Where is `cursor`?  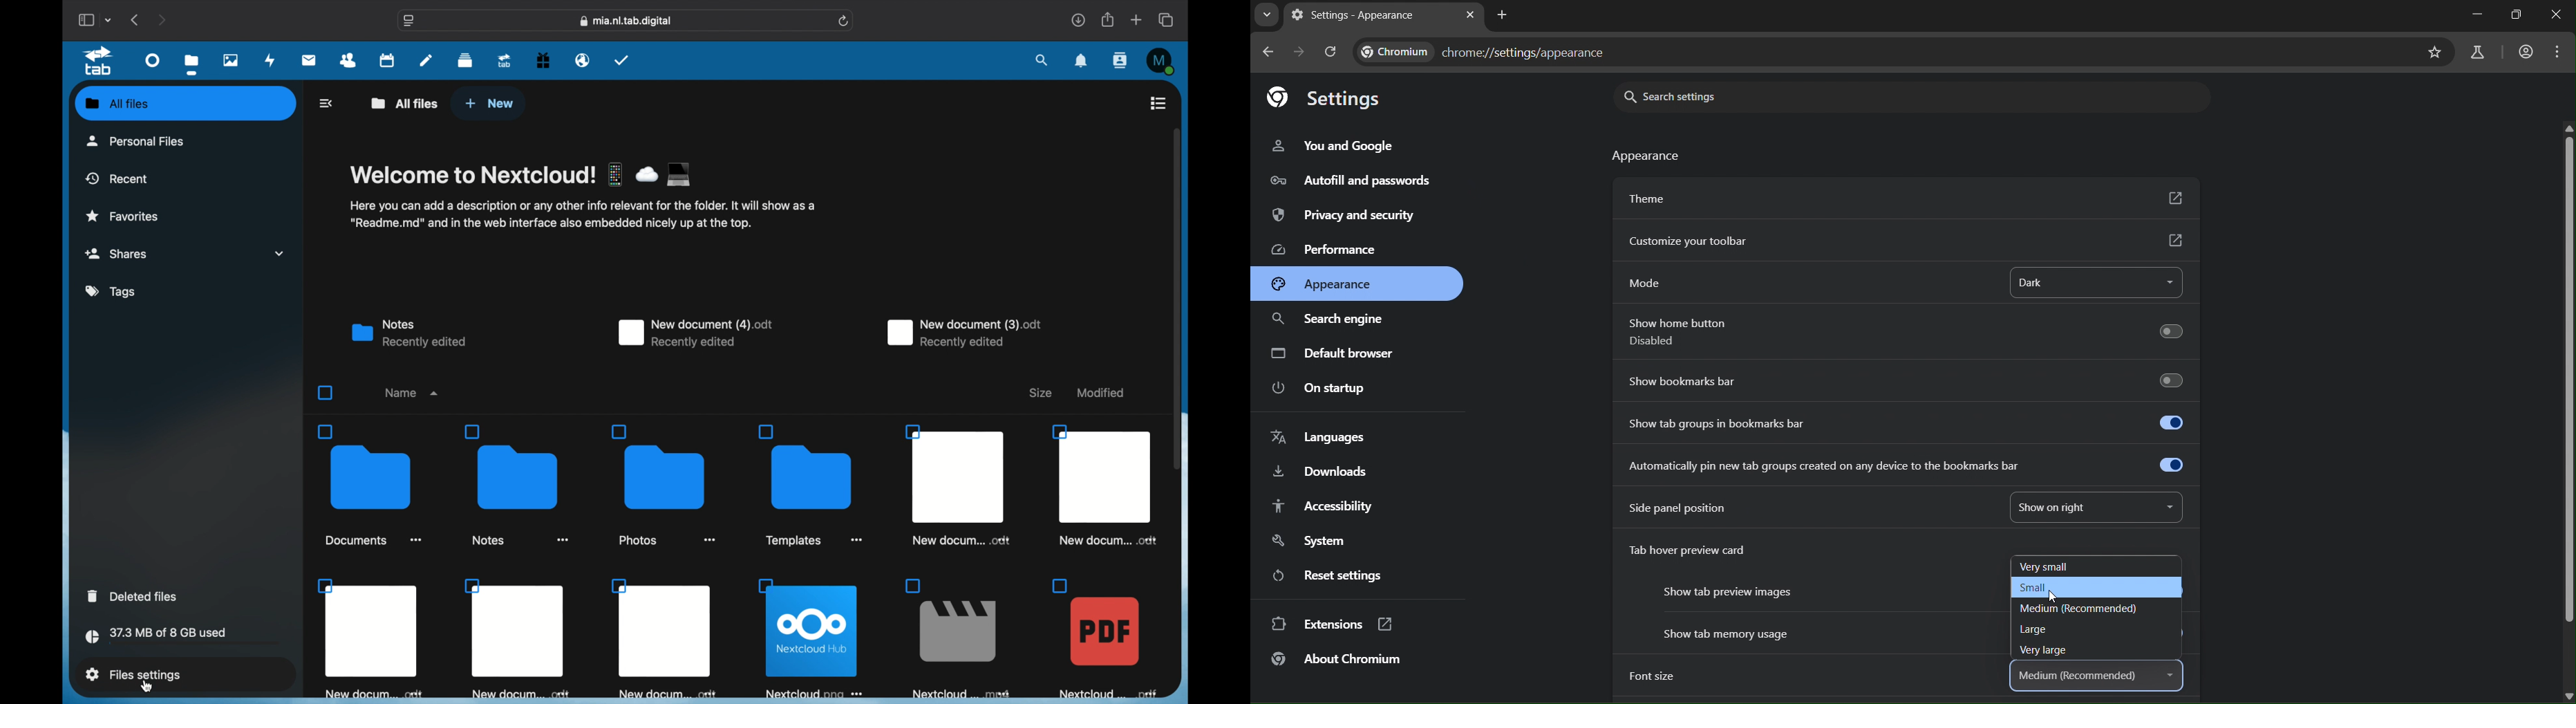 cursor is located at coordinates (2055, 600).